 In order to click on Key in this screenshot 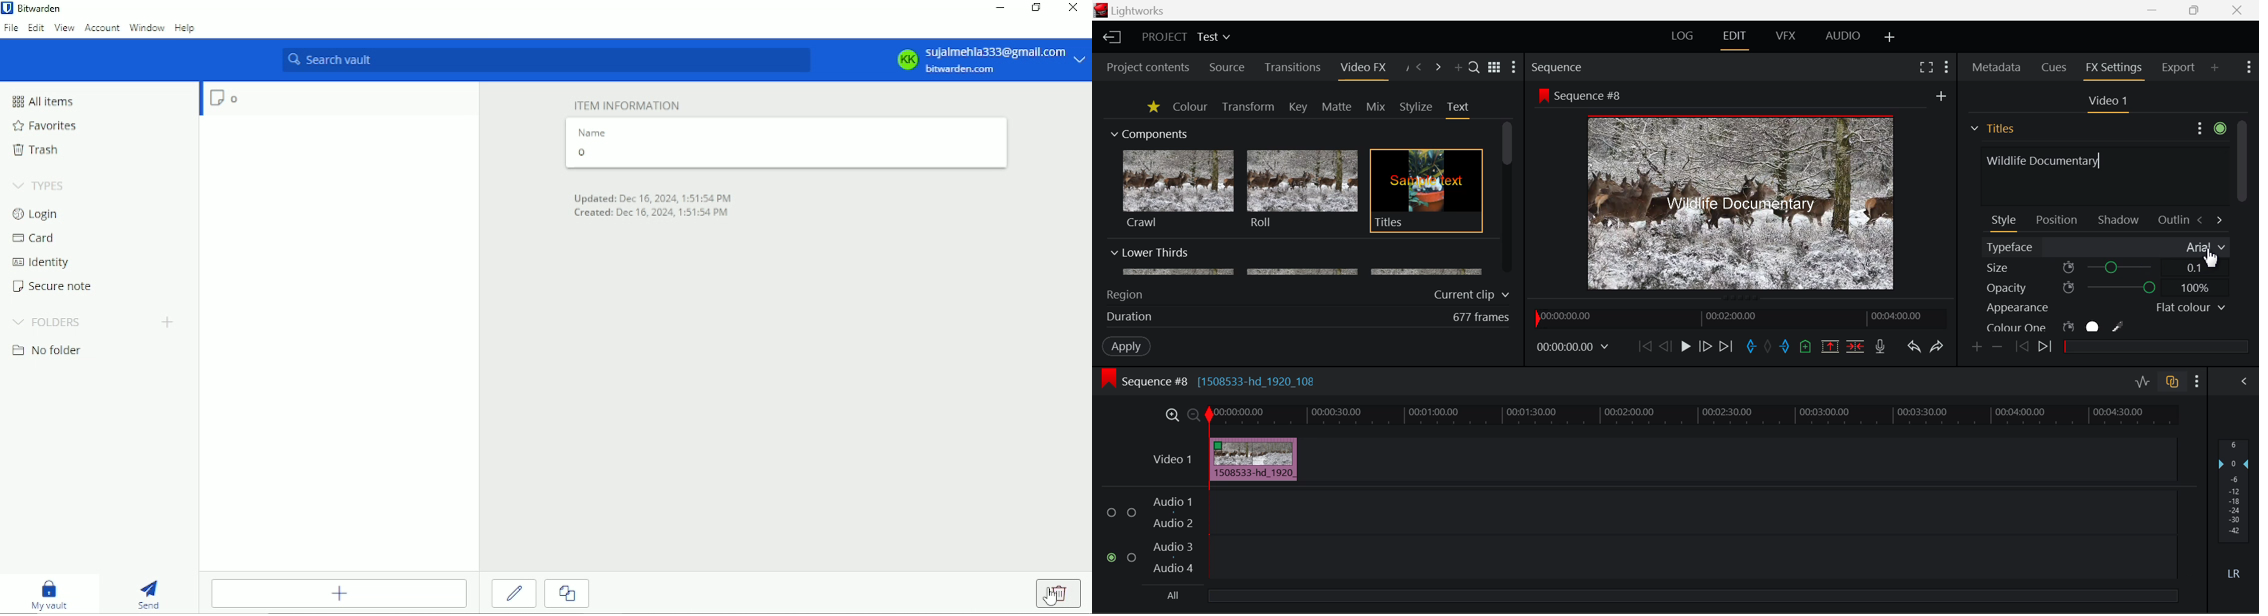, I will do `click(1299, 108)`.